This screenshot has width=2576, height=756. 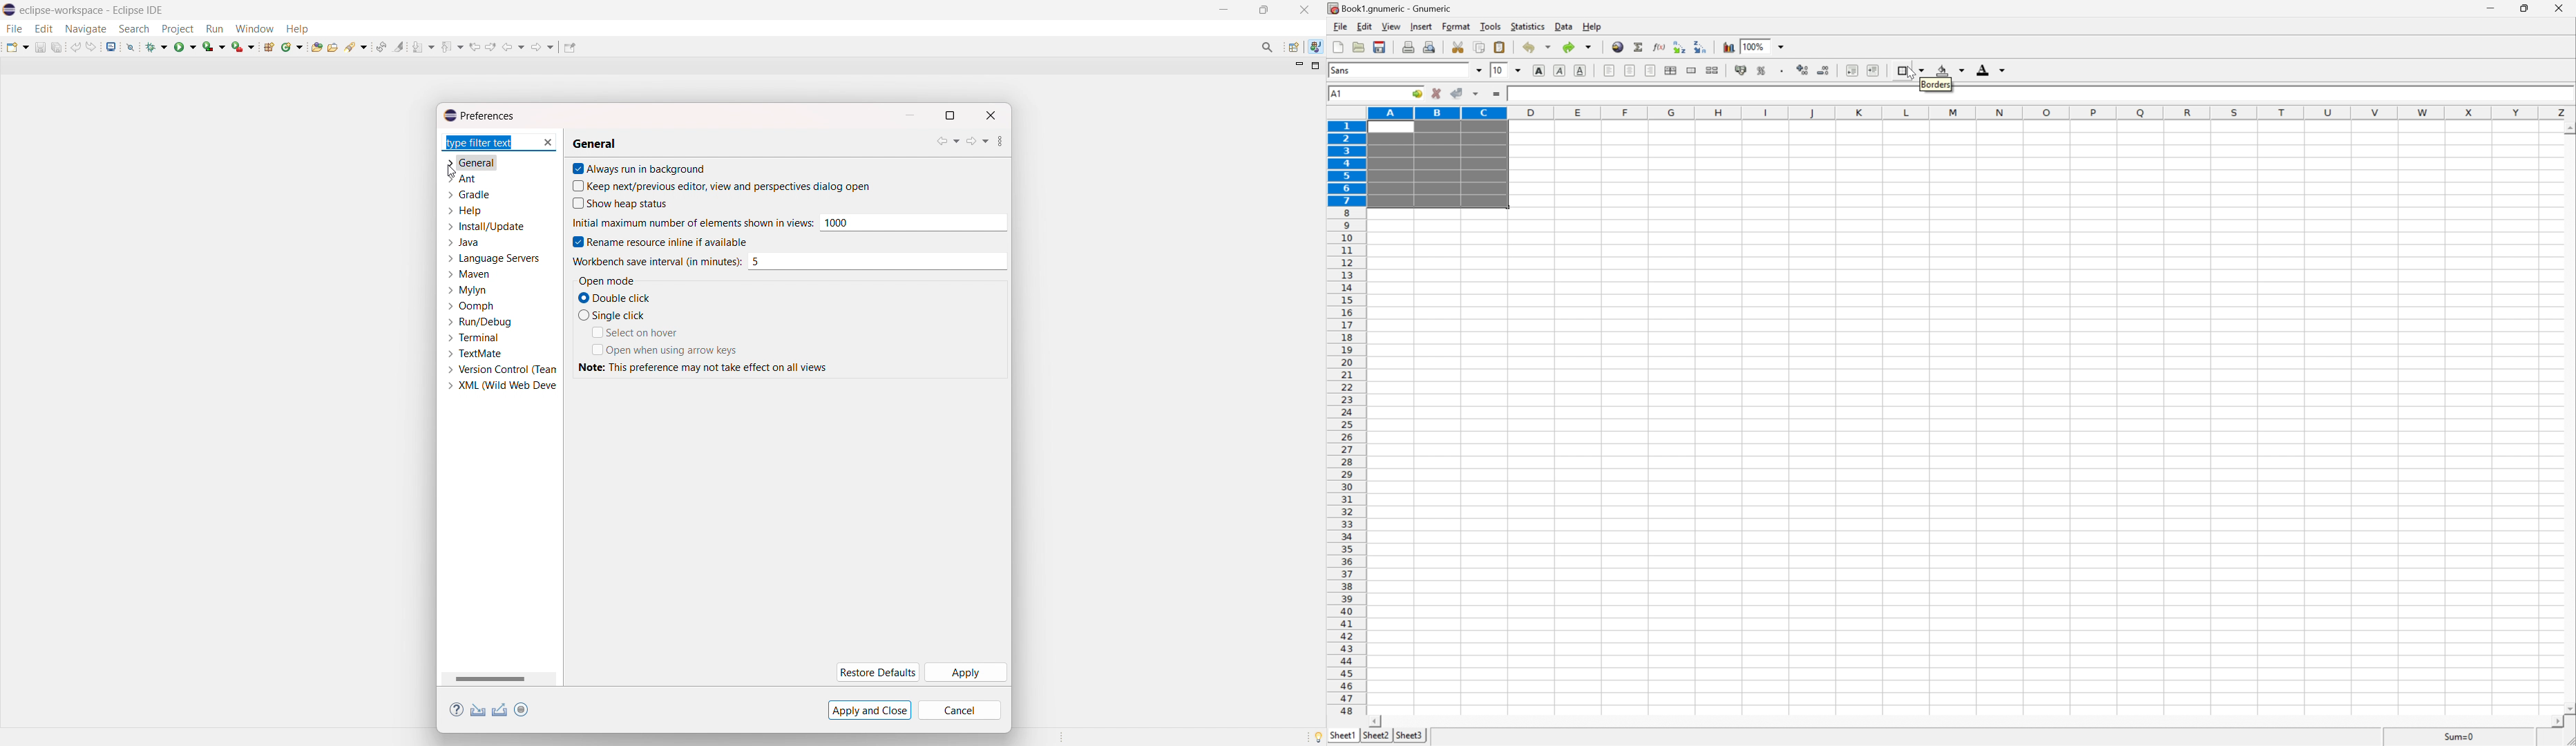 I want to click on print preview, so click(x=1429, y=46).